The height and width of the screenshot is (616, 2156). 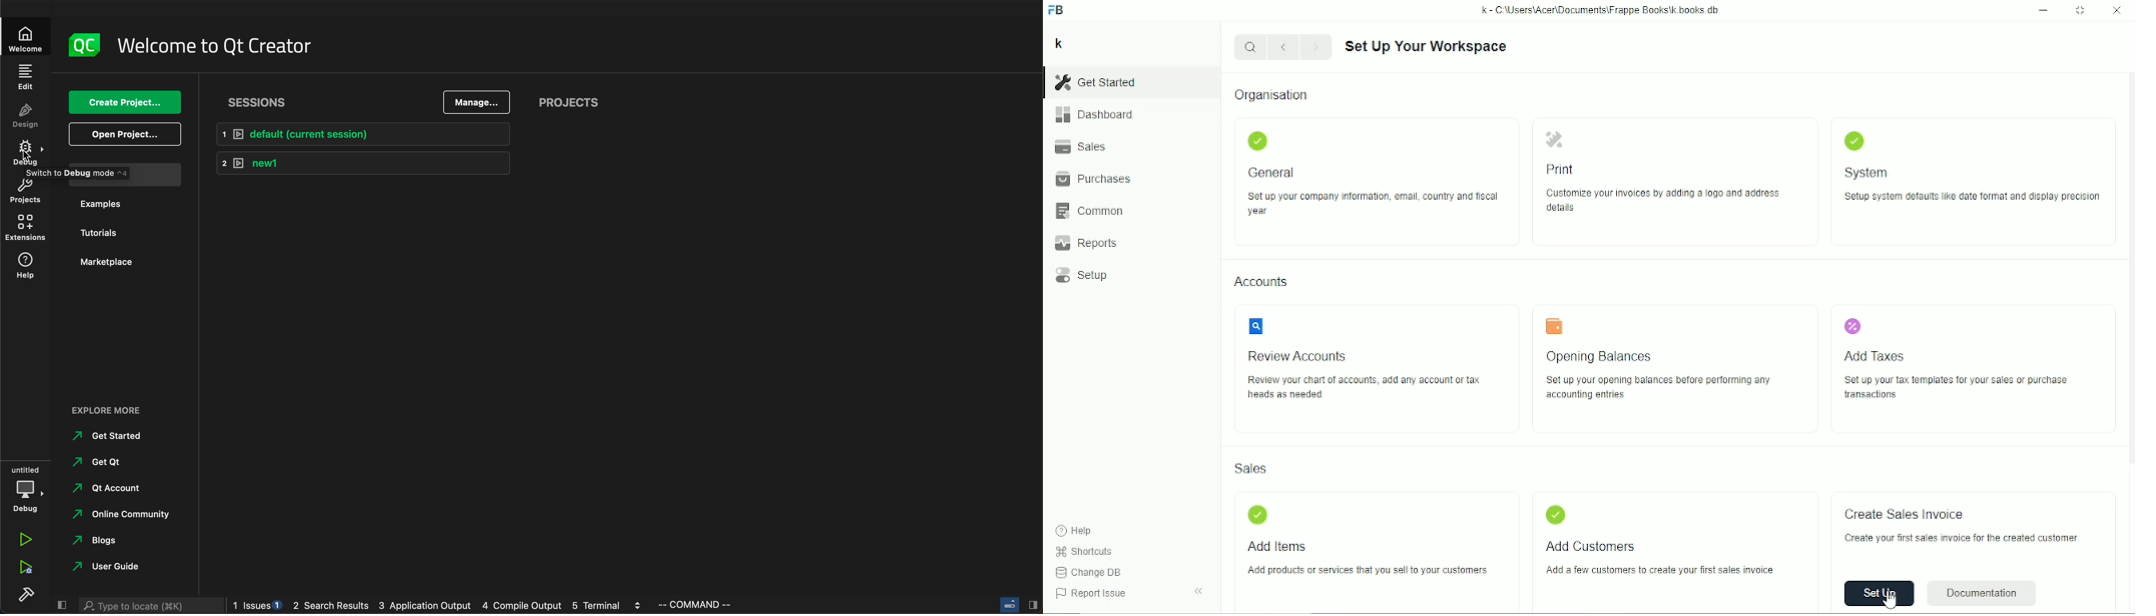 I want to click on Set up, so click(x=1880, y=593).